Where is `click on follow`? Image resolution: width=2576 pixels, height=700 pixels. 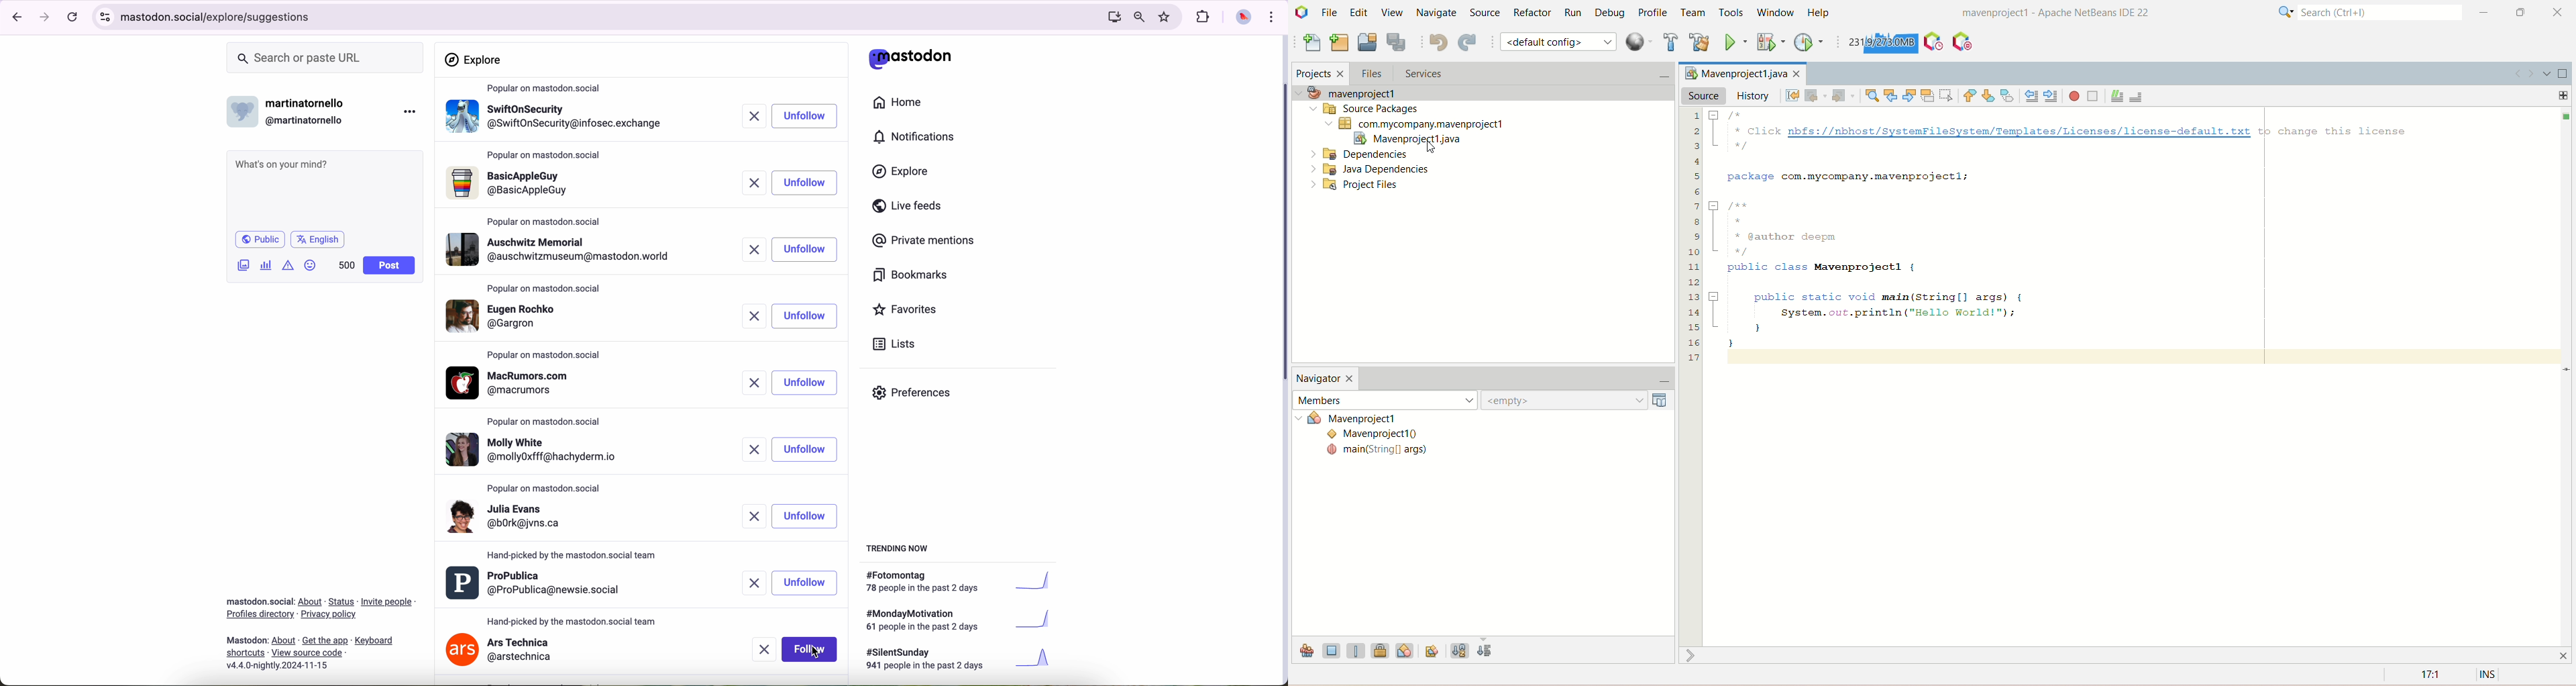 click on follow is located at coordinates (812, 650).